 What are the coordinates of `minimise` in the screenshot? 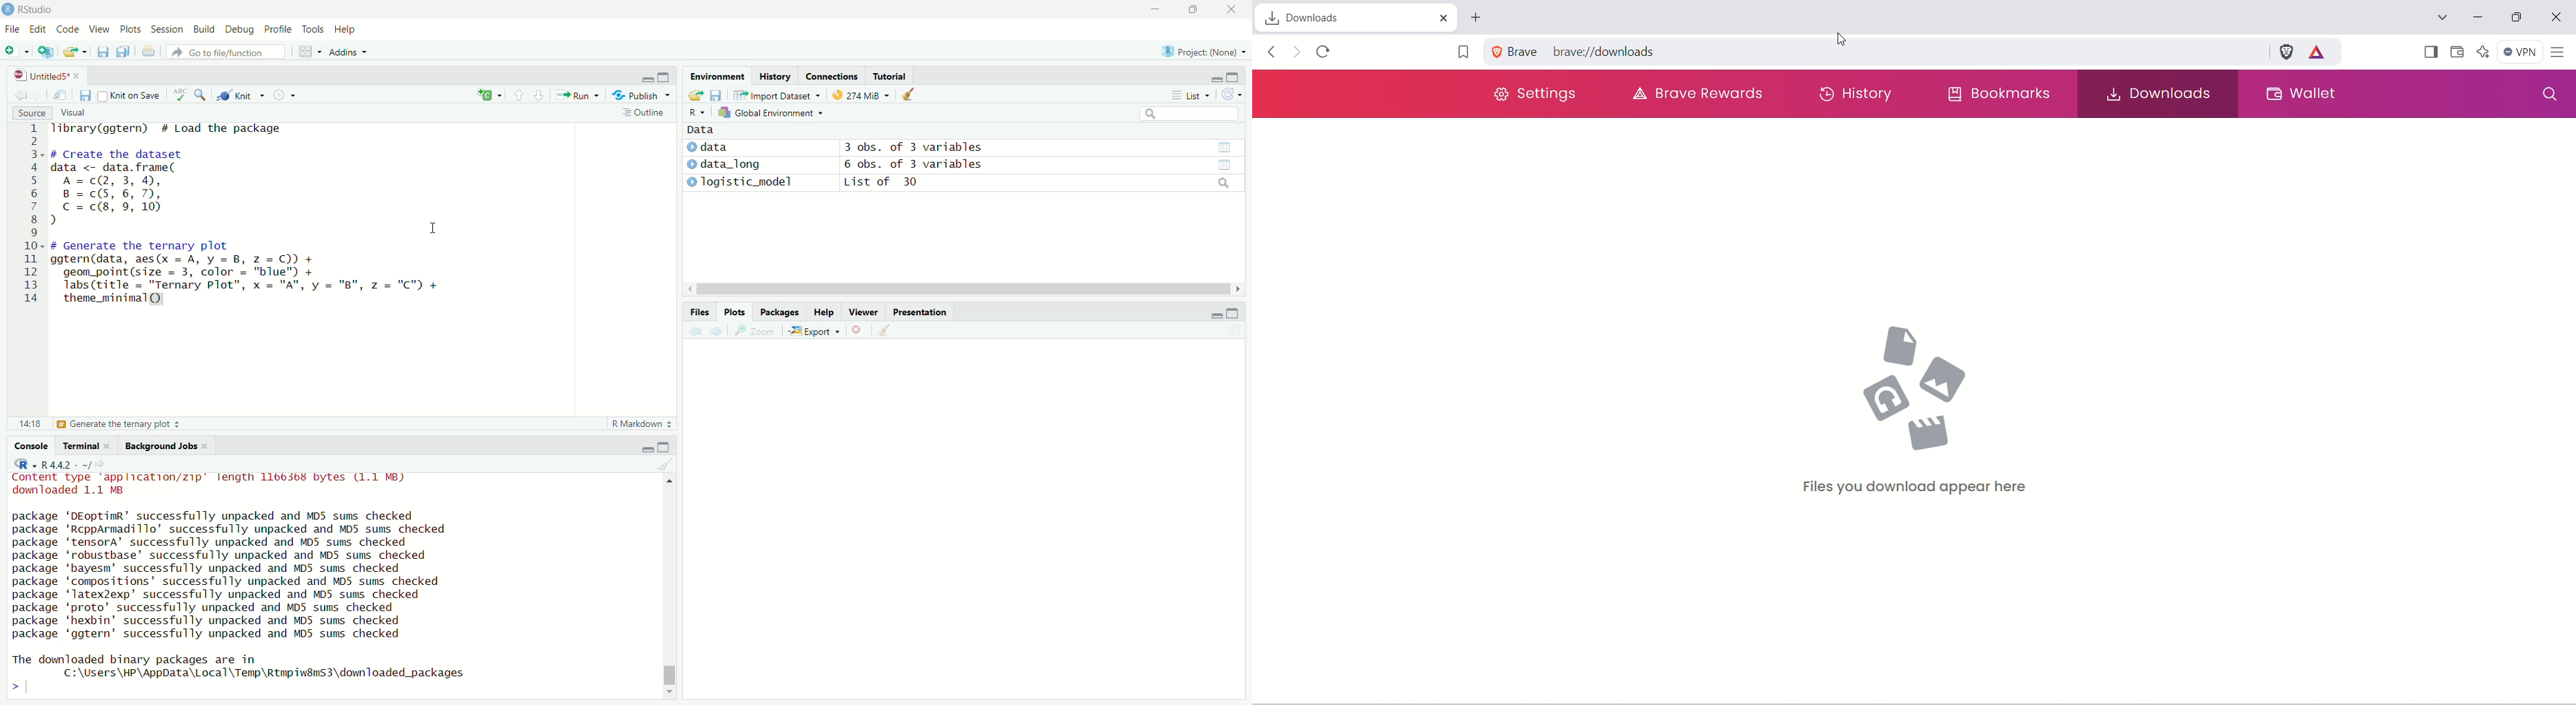 It's located at (1210, 78).